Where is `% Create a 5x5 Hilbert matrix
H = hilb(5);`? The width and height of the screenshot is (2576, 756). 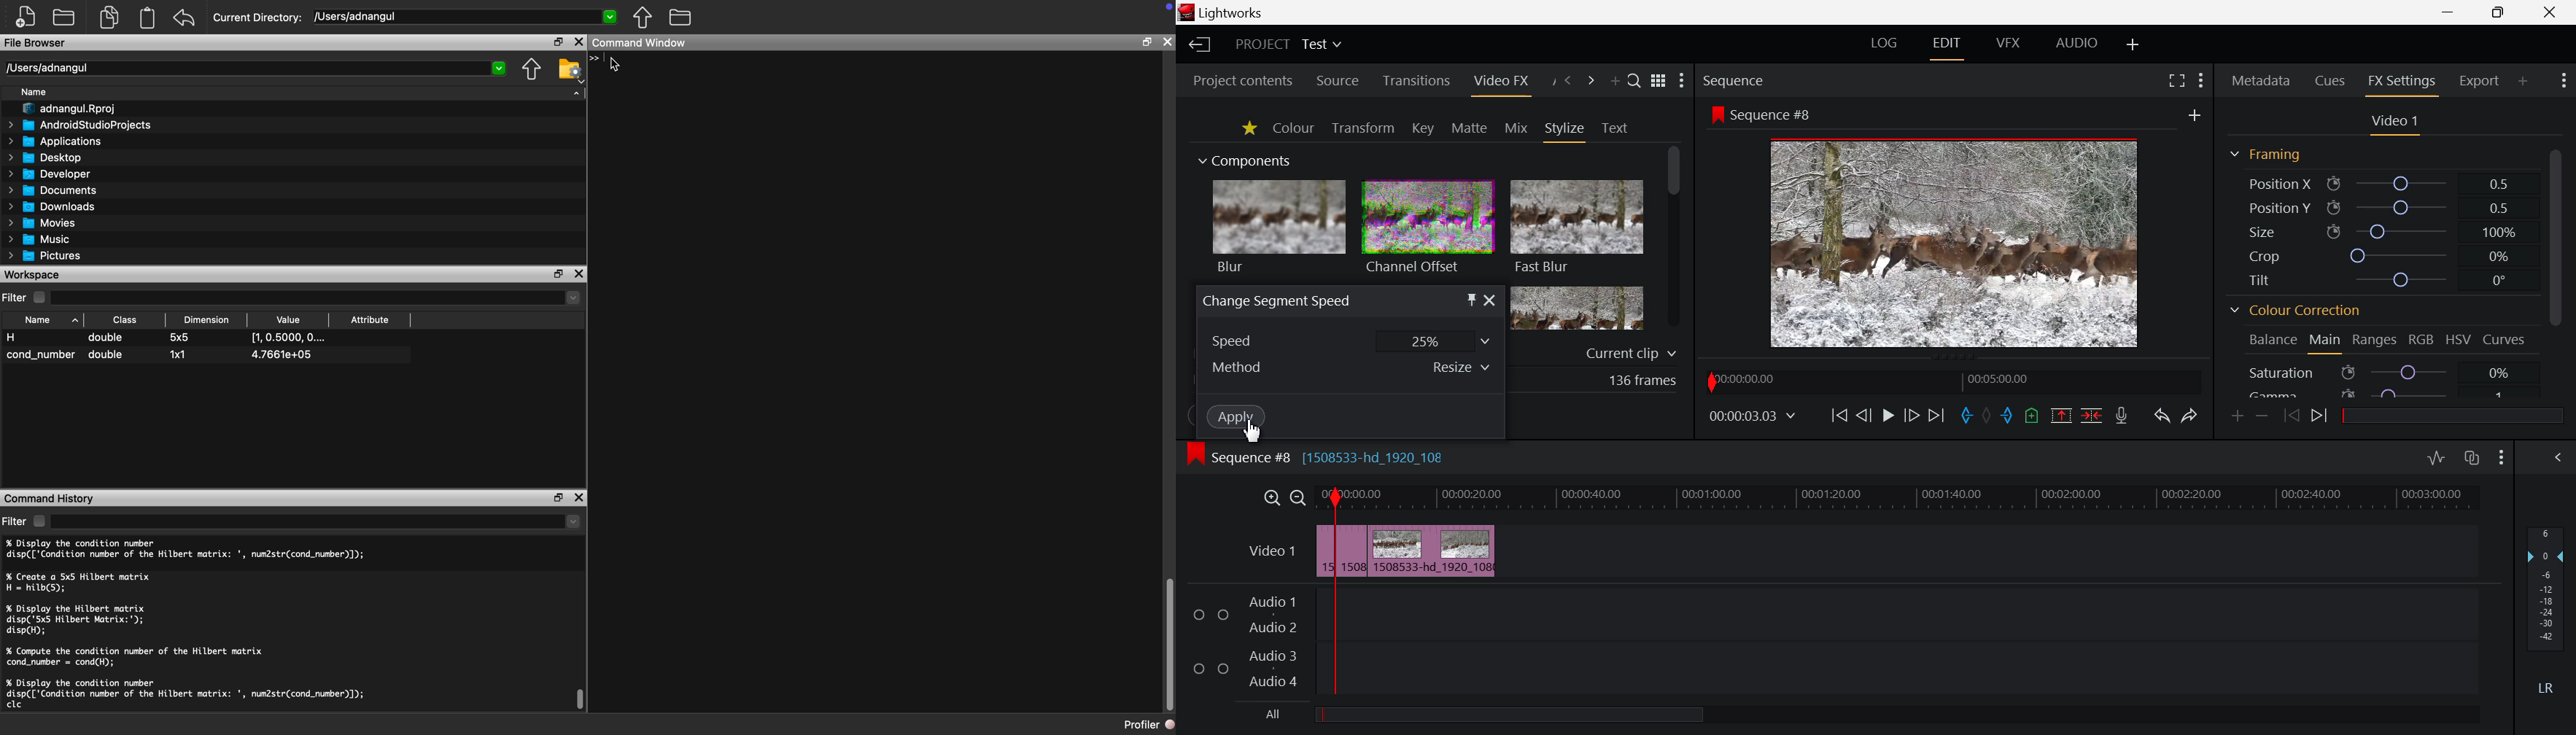
% Create a 5x5 Hilbert matrix
H = hilb(5); is located at coordinates (79, 582).